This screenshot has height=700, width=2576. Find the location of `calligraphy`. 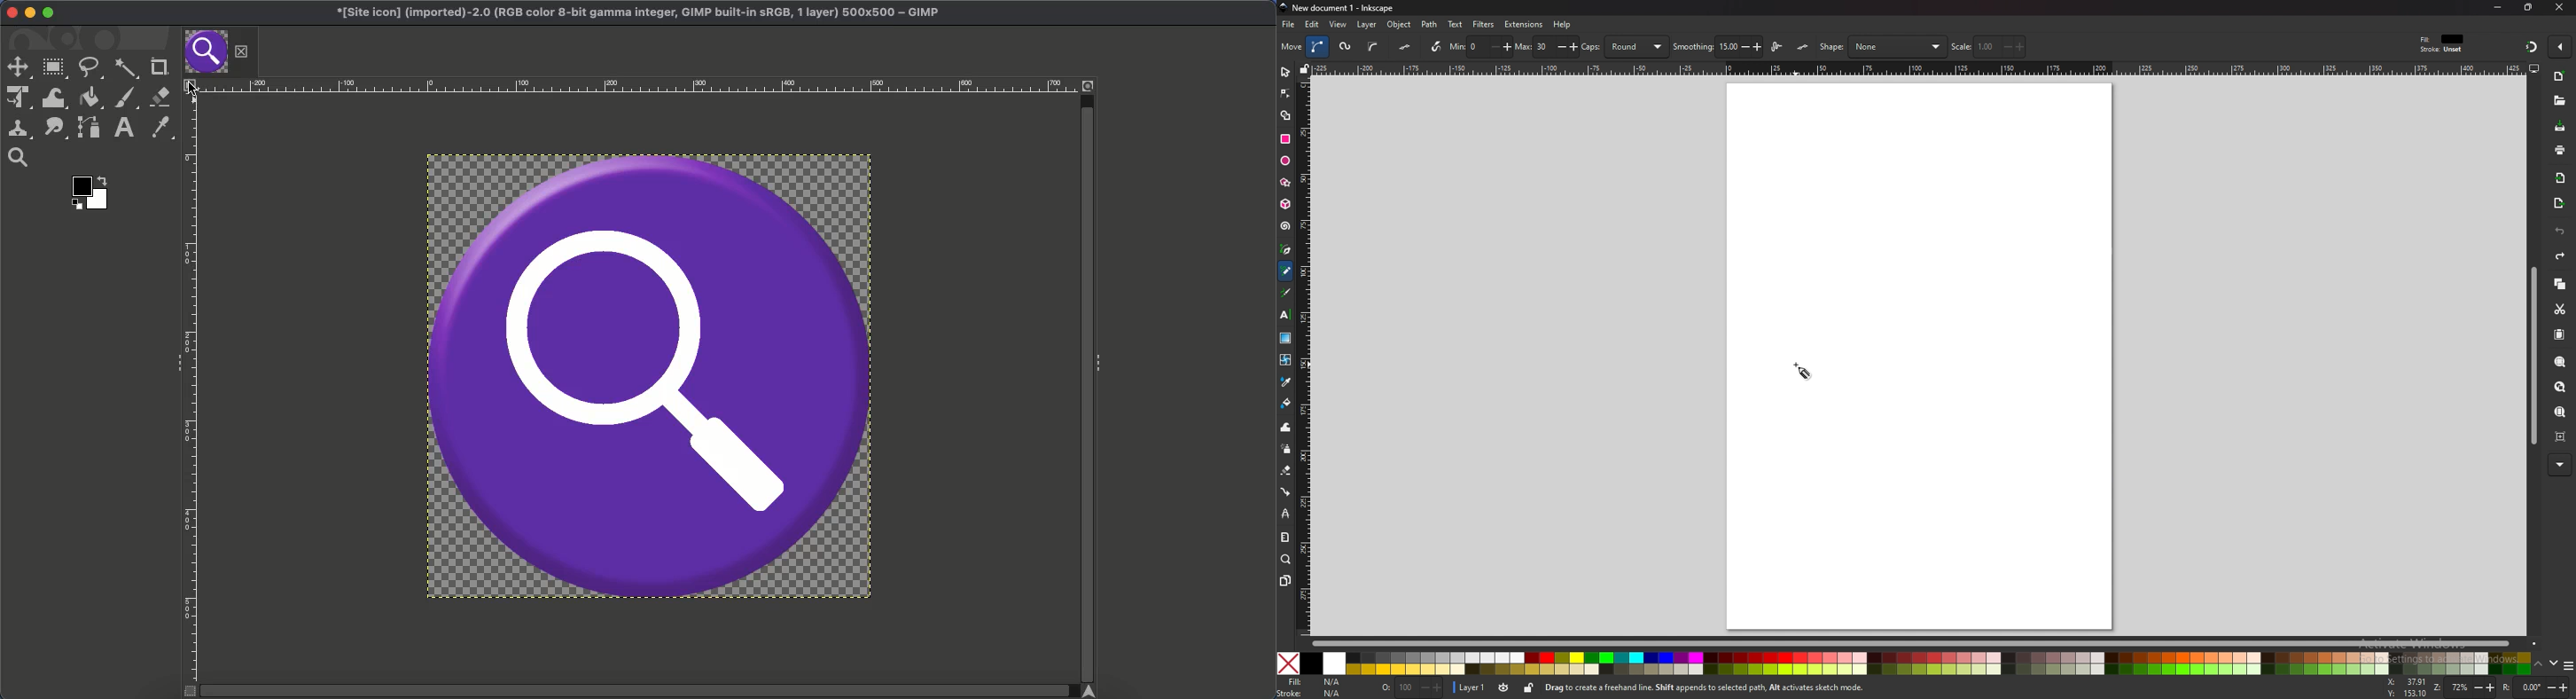

calligraphy is located at coordinates (1285, 293).